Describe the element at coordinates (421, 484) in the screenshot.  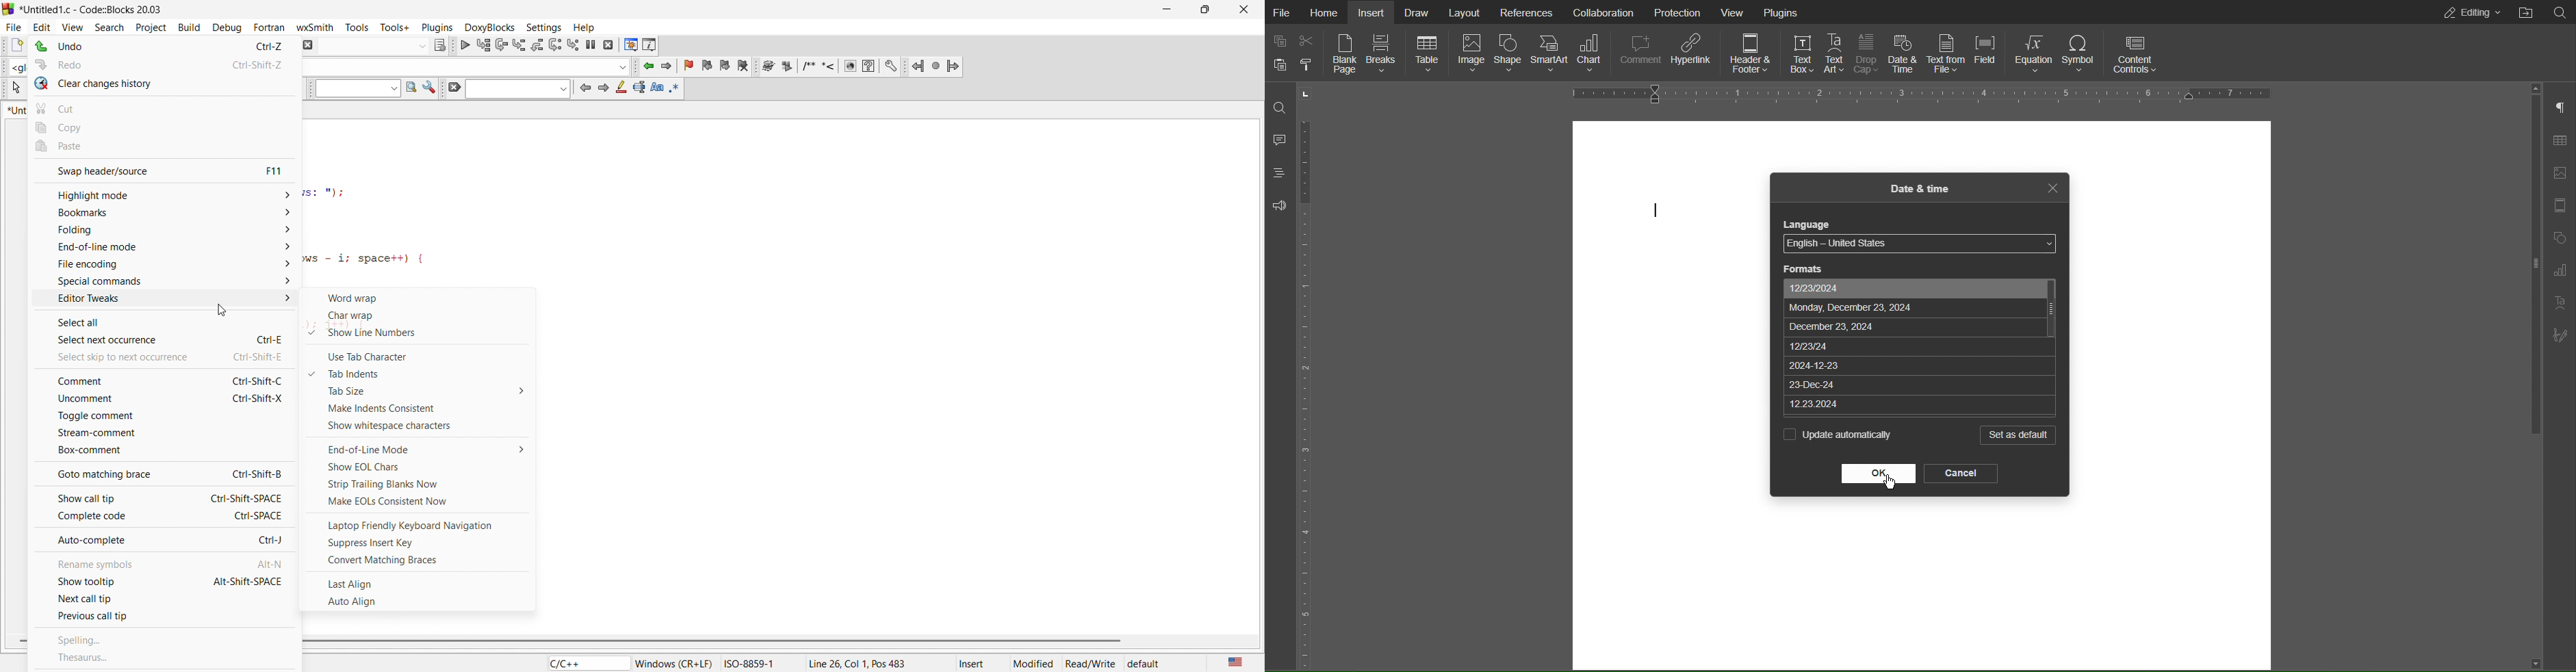
I see `strip trailing blanks now` at that location.